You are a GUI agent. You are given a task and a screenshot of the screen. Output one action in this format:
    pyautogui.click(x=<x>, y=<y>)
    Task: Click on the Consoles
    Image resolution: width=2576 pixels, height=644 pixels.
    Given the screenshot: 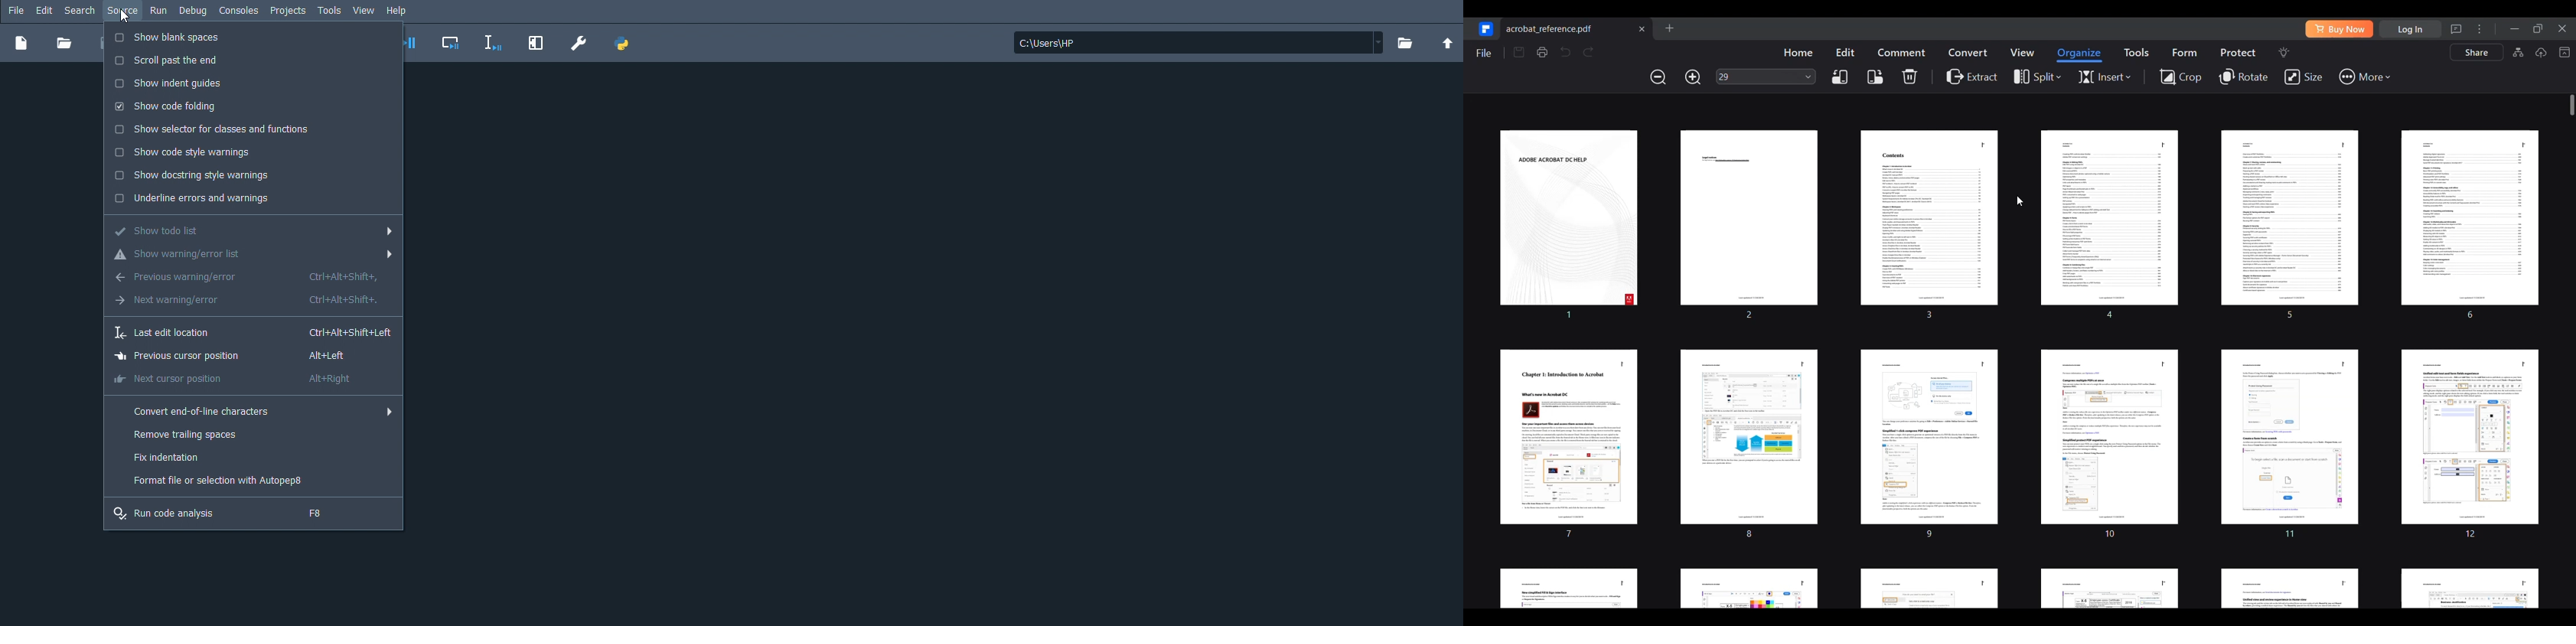 What is the action you would take?
    pyautogui.click(x=240, y=11)
    